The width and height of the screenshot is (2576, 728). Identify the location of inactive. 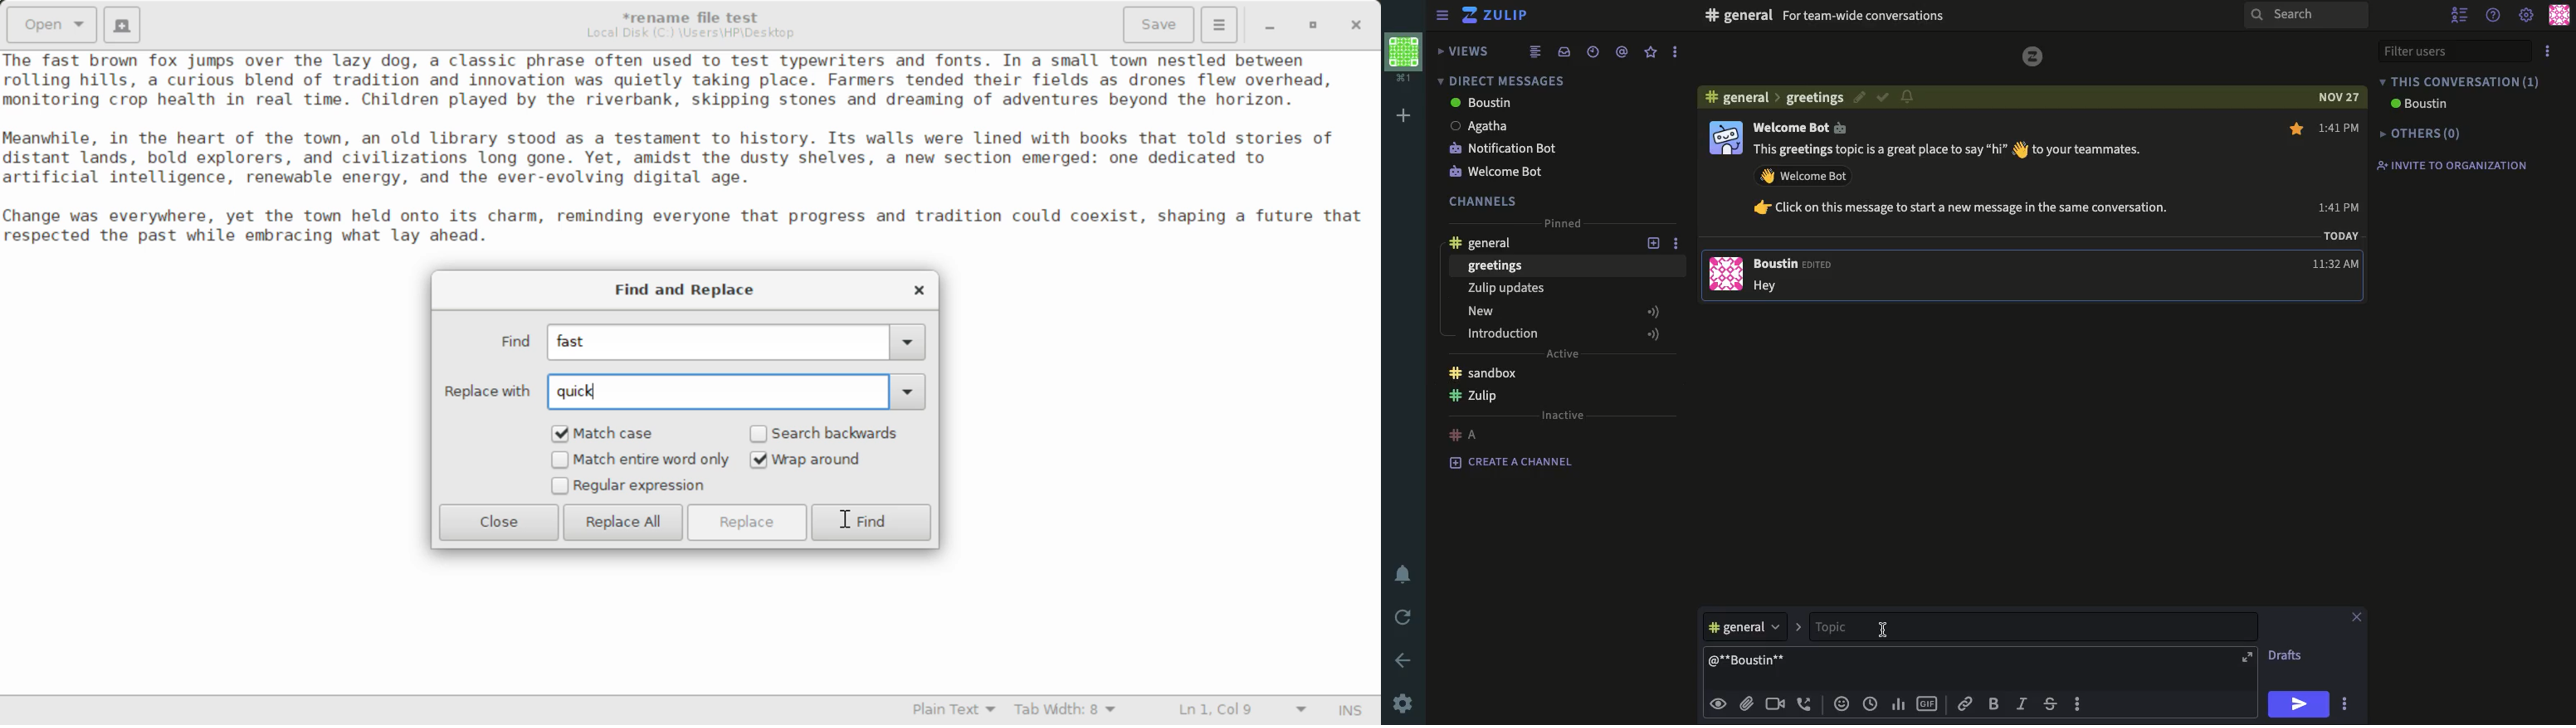
(1564, 415).